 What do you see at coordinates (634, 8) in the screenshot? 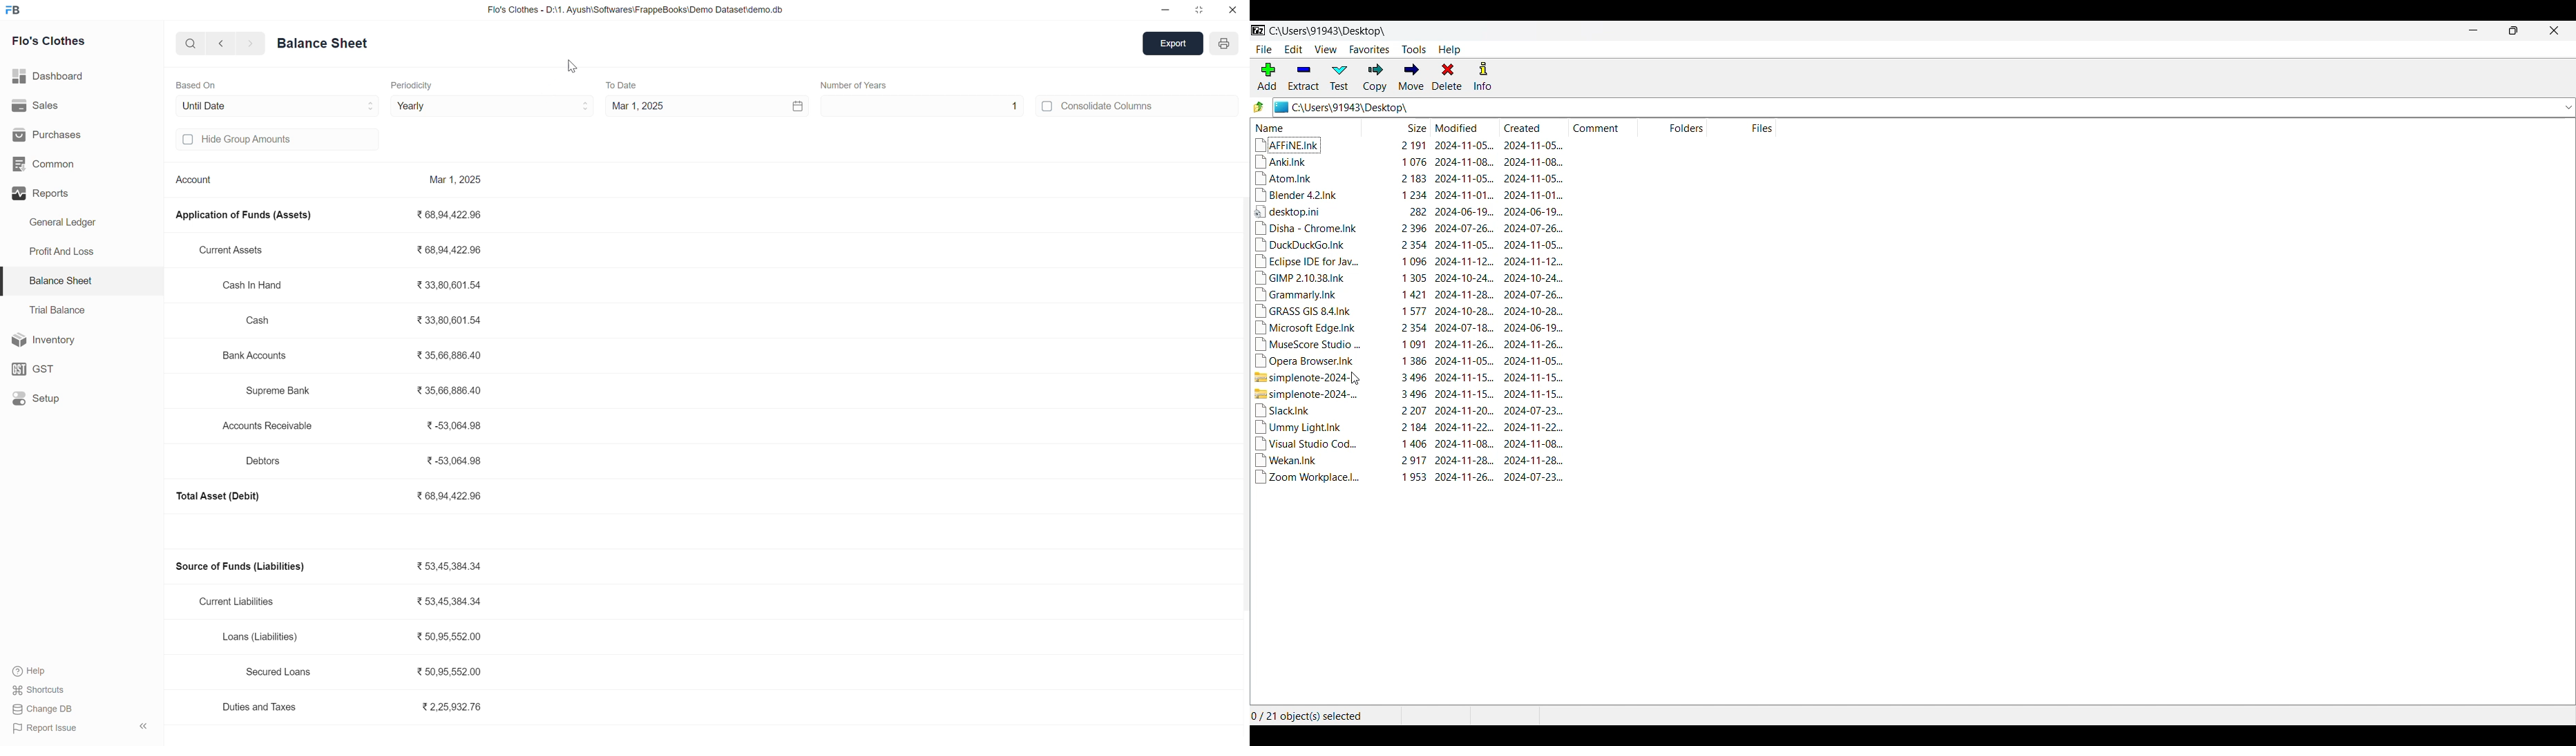
I see `Flo's Clothes - D:\1. Ayush\Softwares\FrappeBooks\Demo Dataset\demo.db` at bounding box center [634, 8].